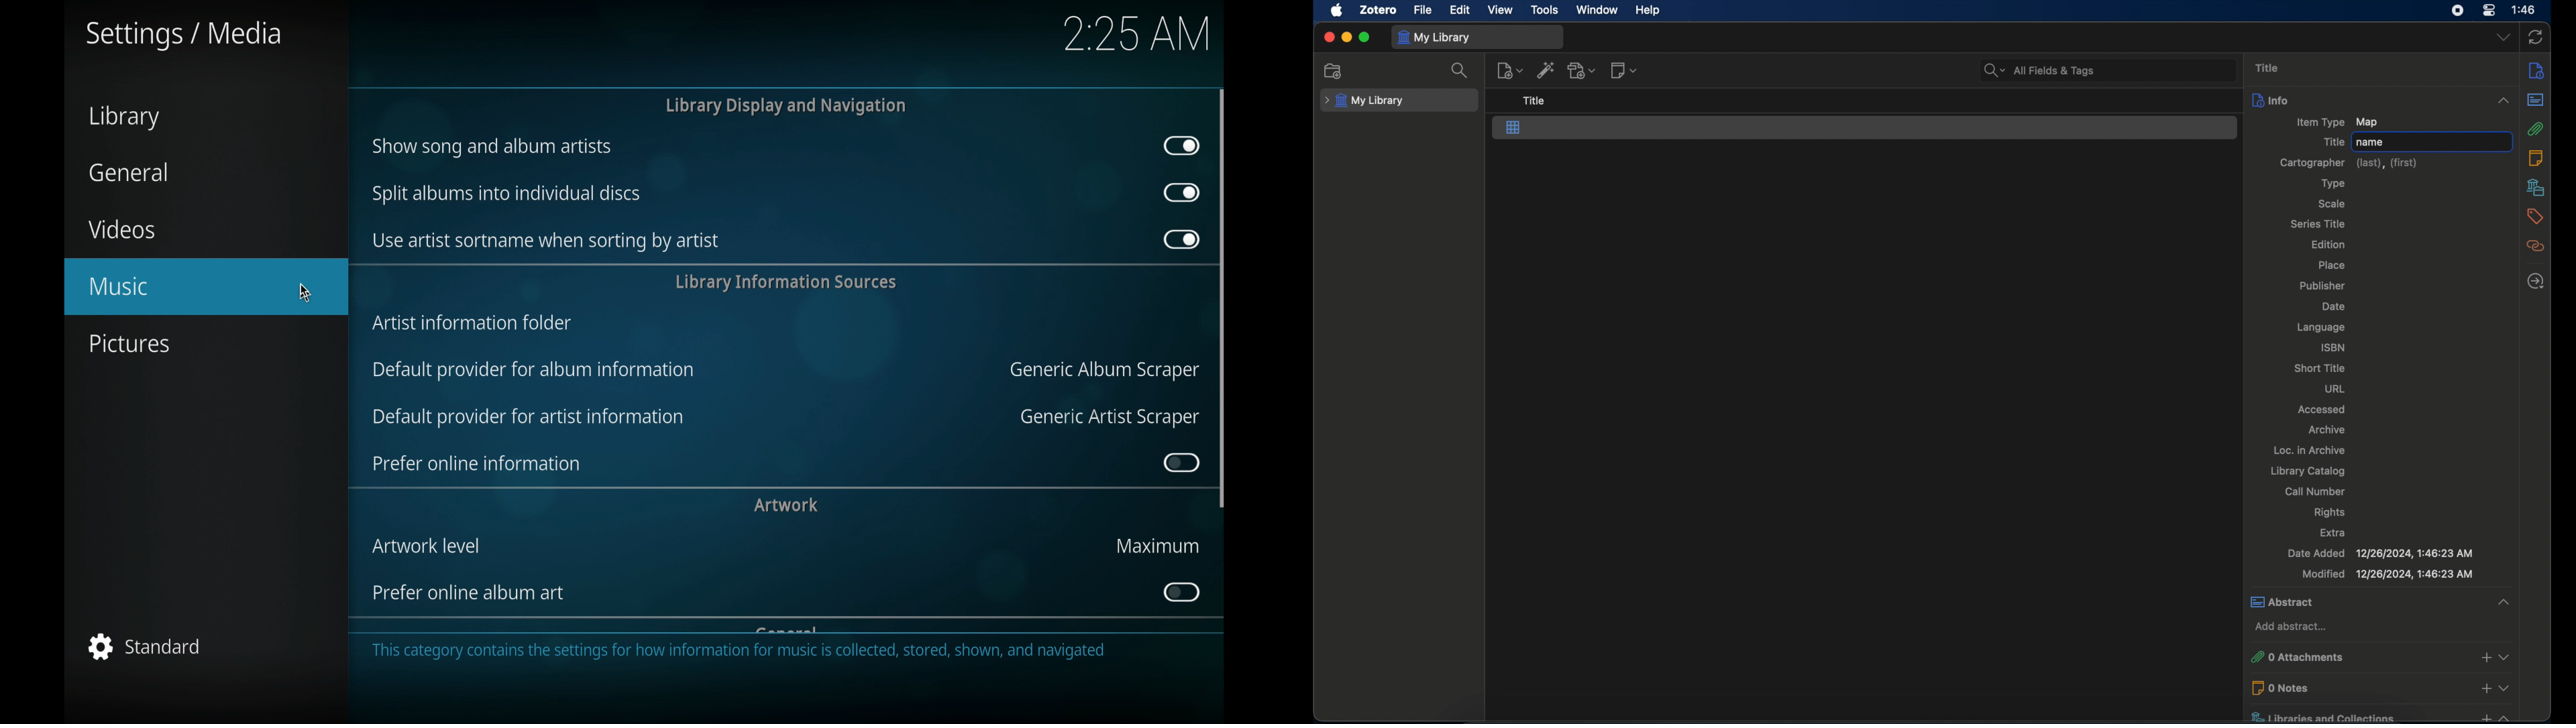  What do you see at coordinates (2294, 627) in the screenshot?
I see `add abstract` at bounding box center [2294, 627].